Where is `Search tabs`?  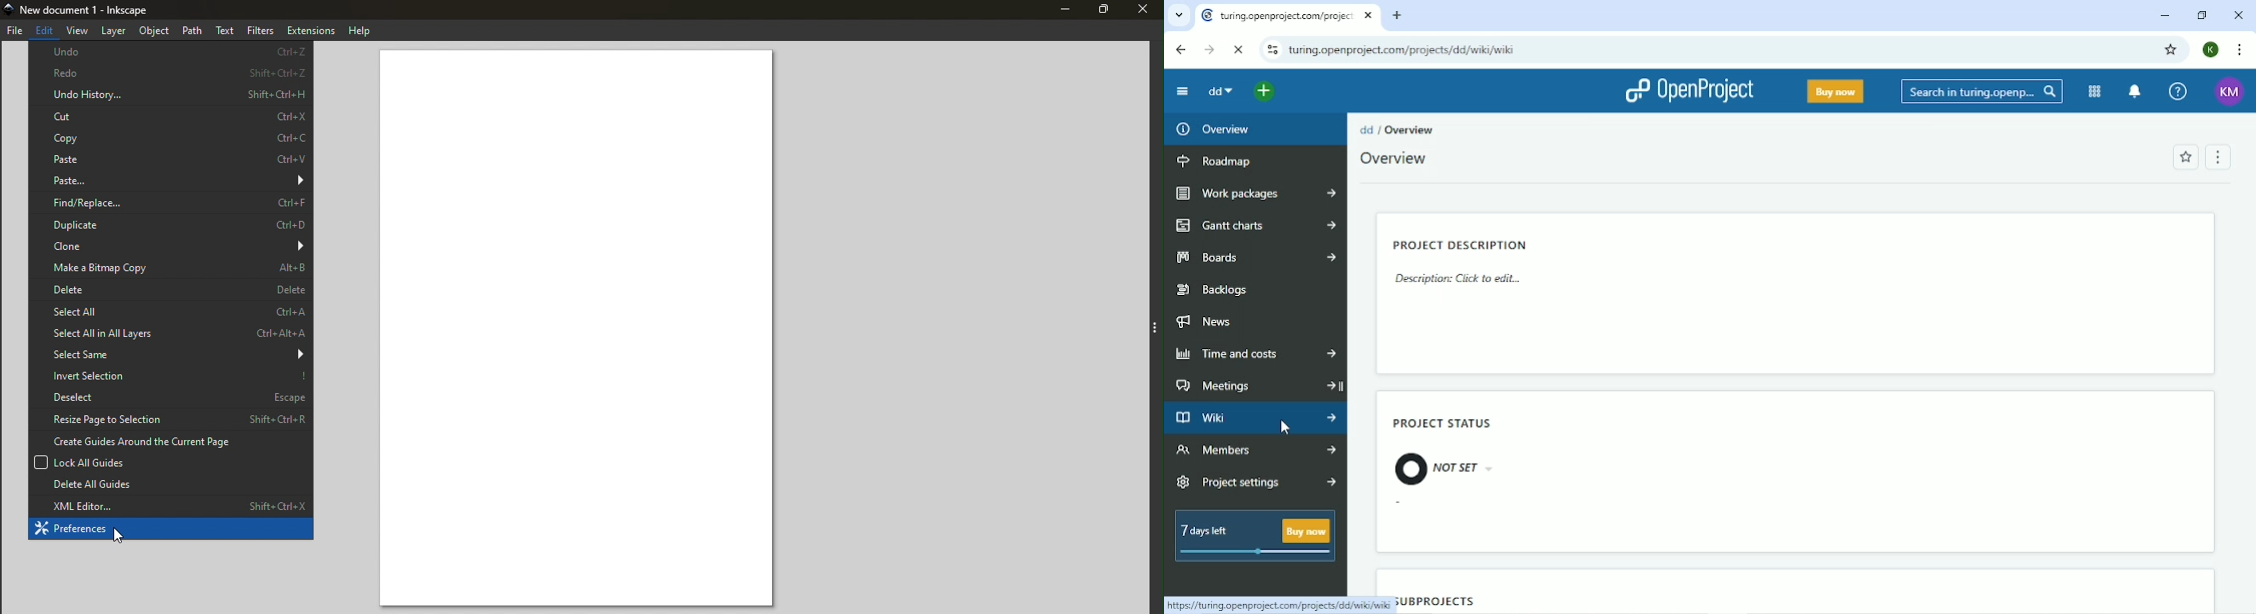 Search tabs is located at coordinates (1180, 16).